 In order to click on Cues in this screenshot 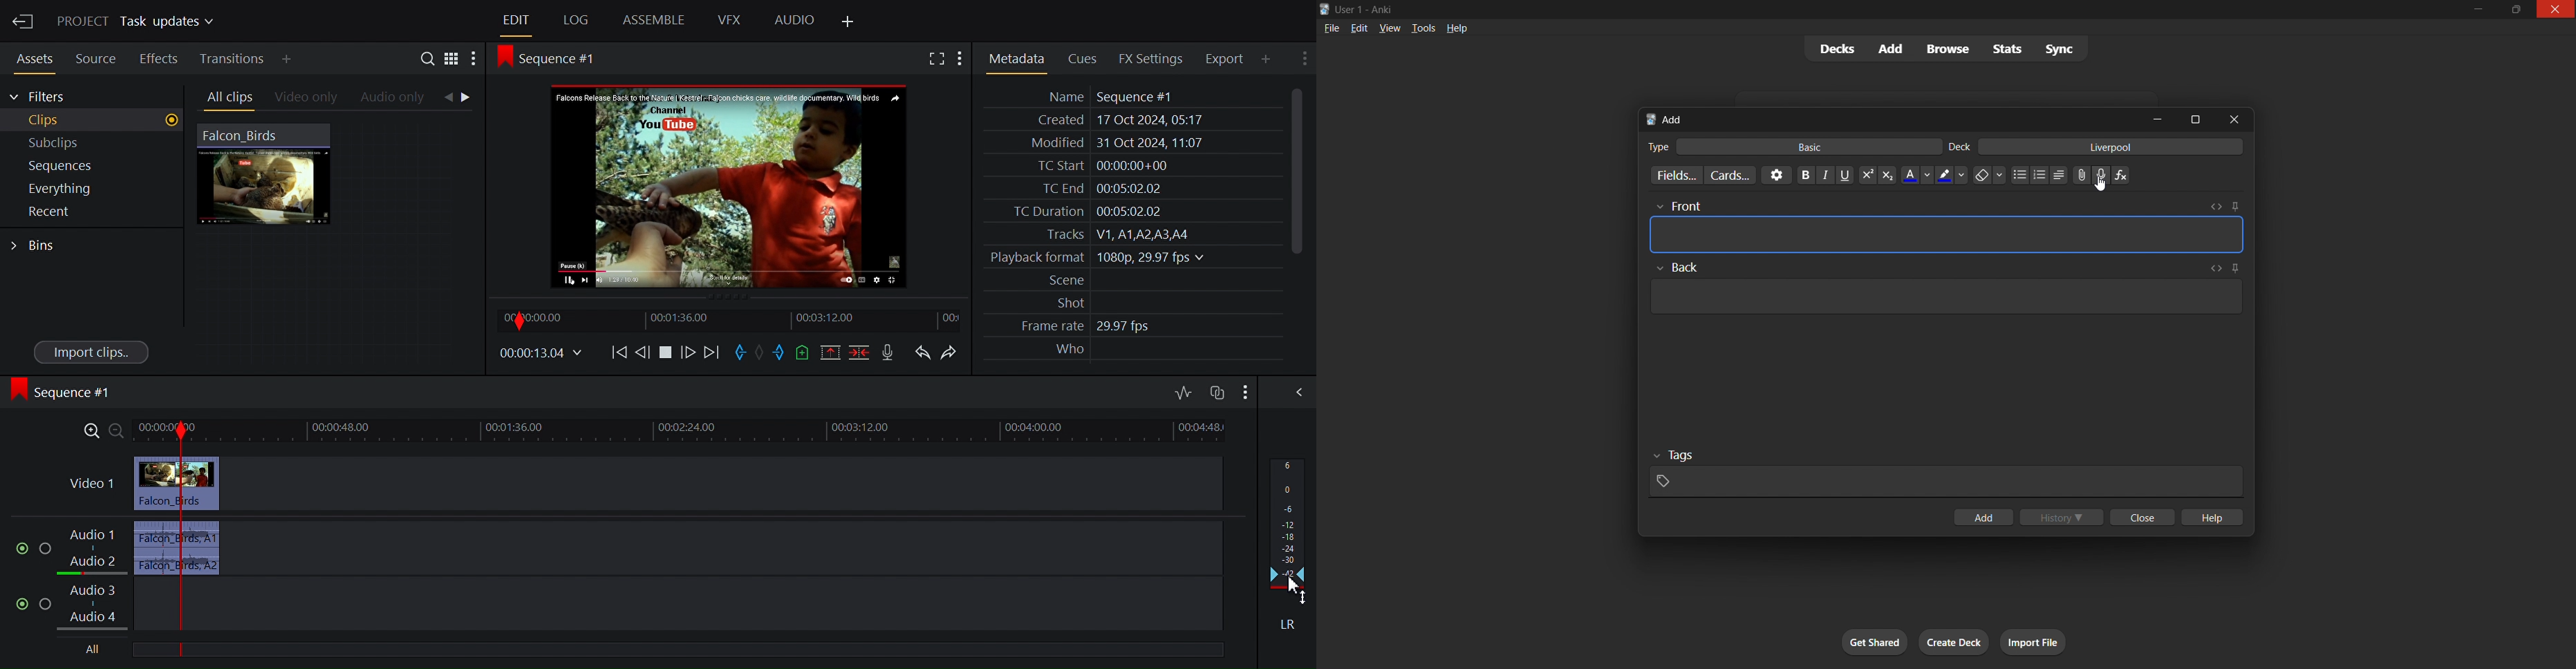, I will do `click(1081, 58)`.